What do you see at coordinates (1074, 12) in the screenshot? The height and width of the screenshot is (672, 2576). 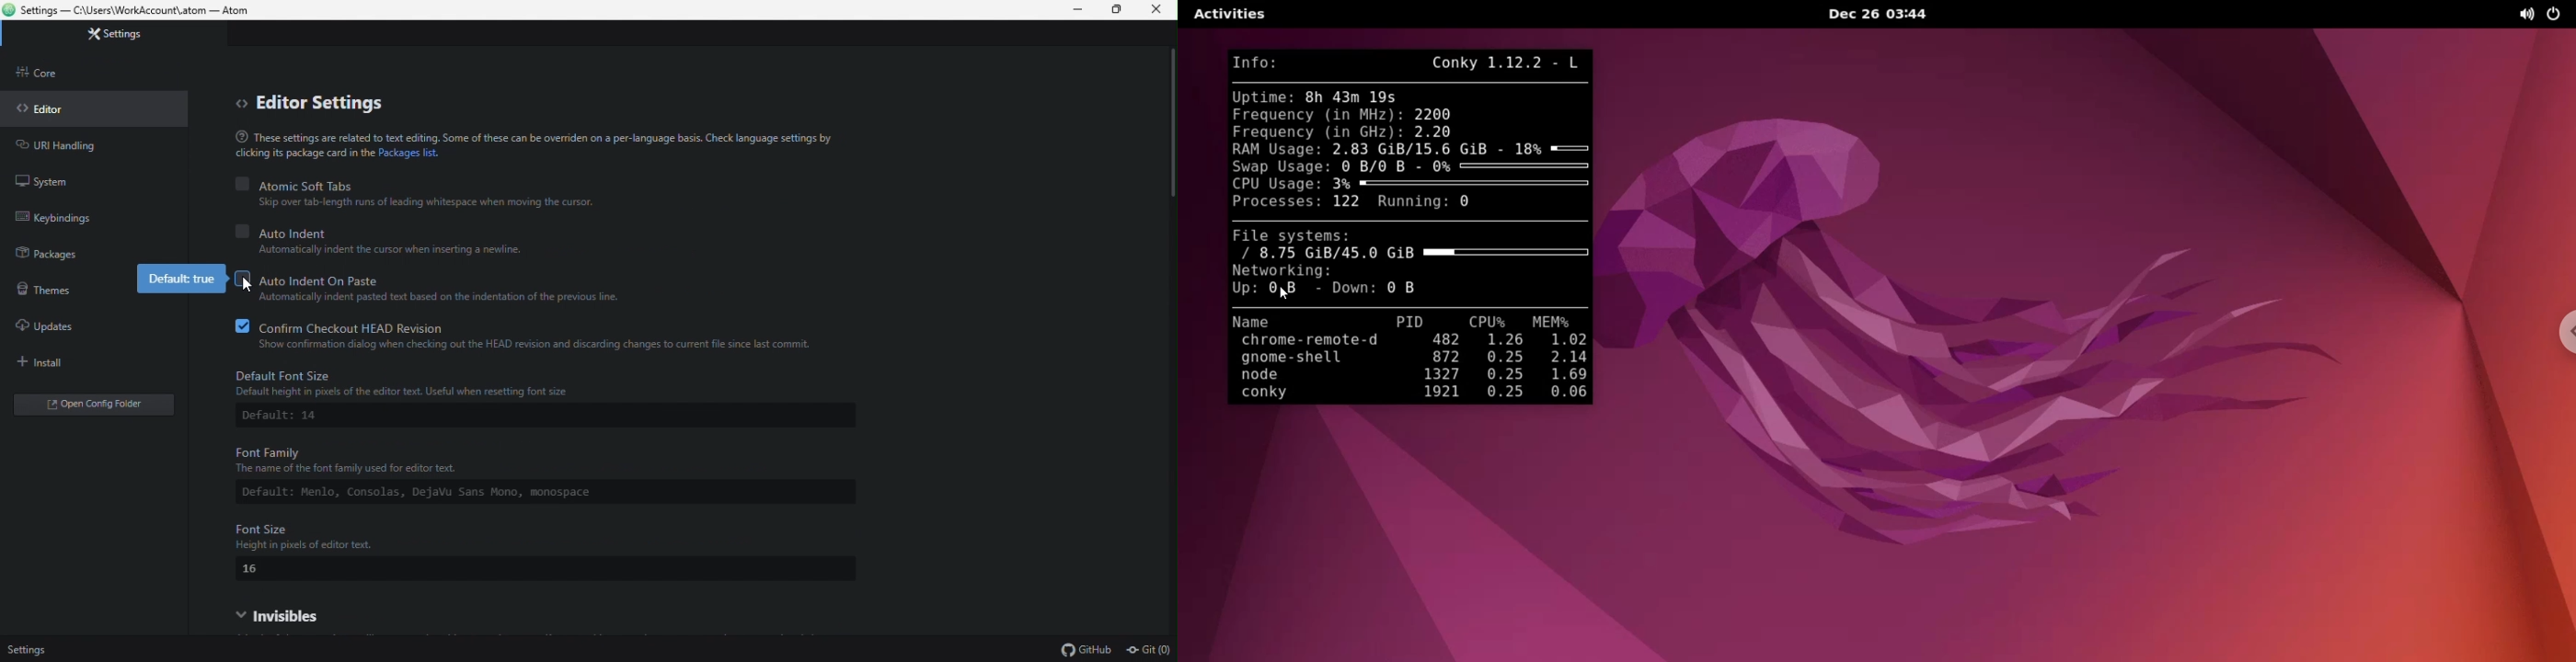 I see `Minimize` at bounding box center [1074, 12].